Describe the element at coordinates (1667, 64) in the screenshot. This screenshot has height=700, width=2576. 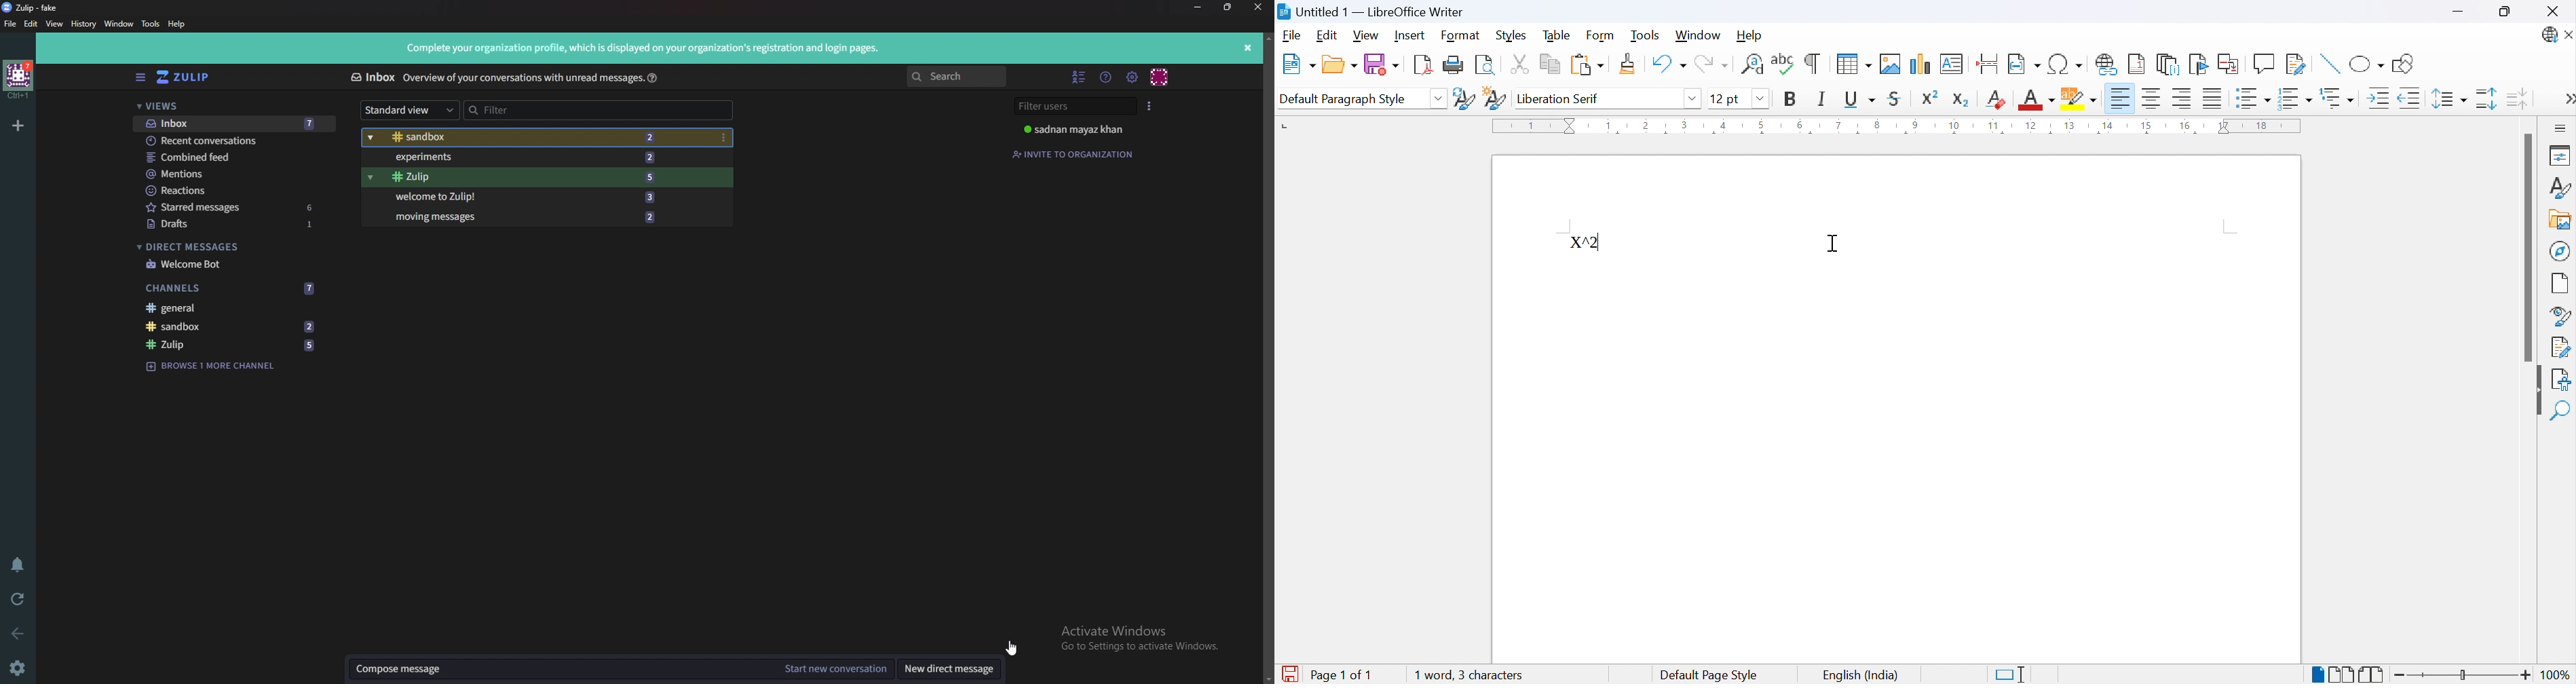
I see `Undo` at that location.